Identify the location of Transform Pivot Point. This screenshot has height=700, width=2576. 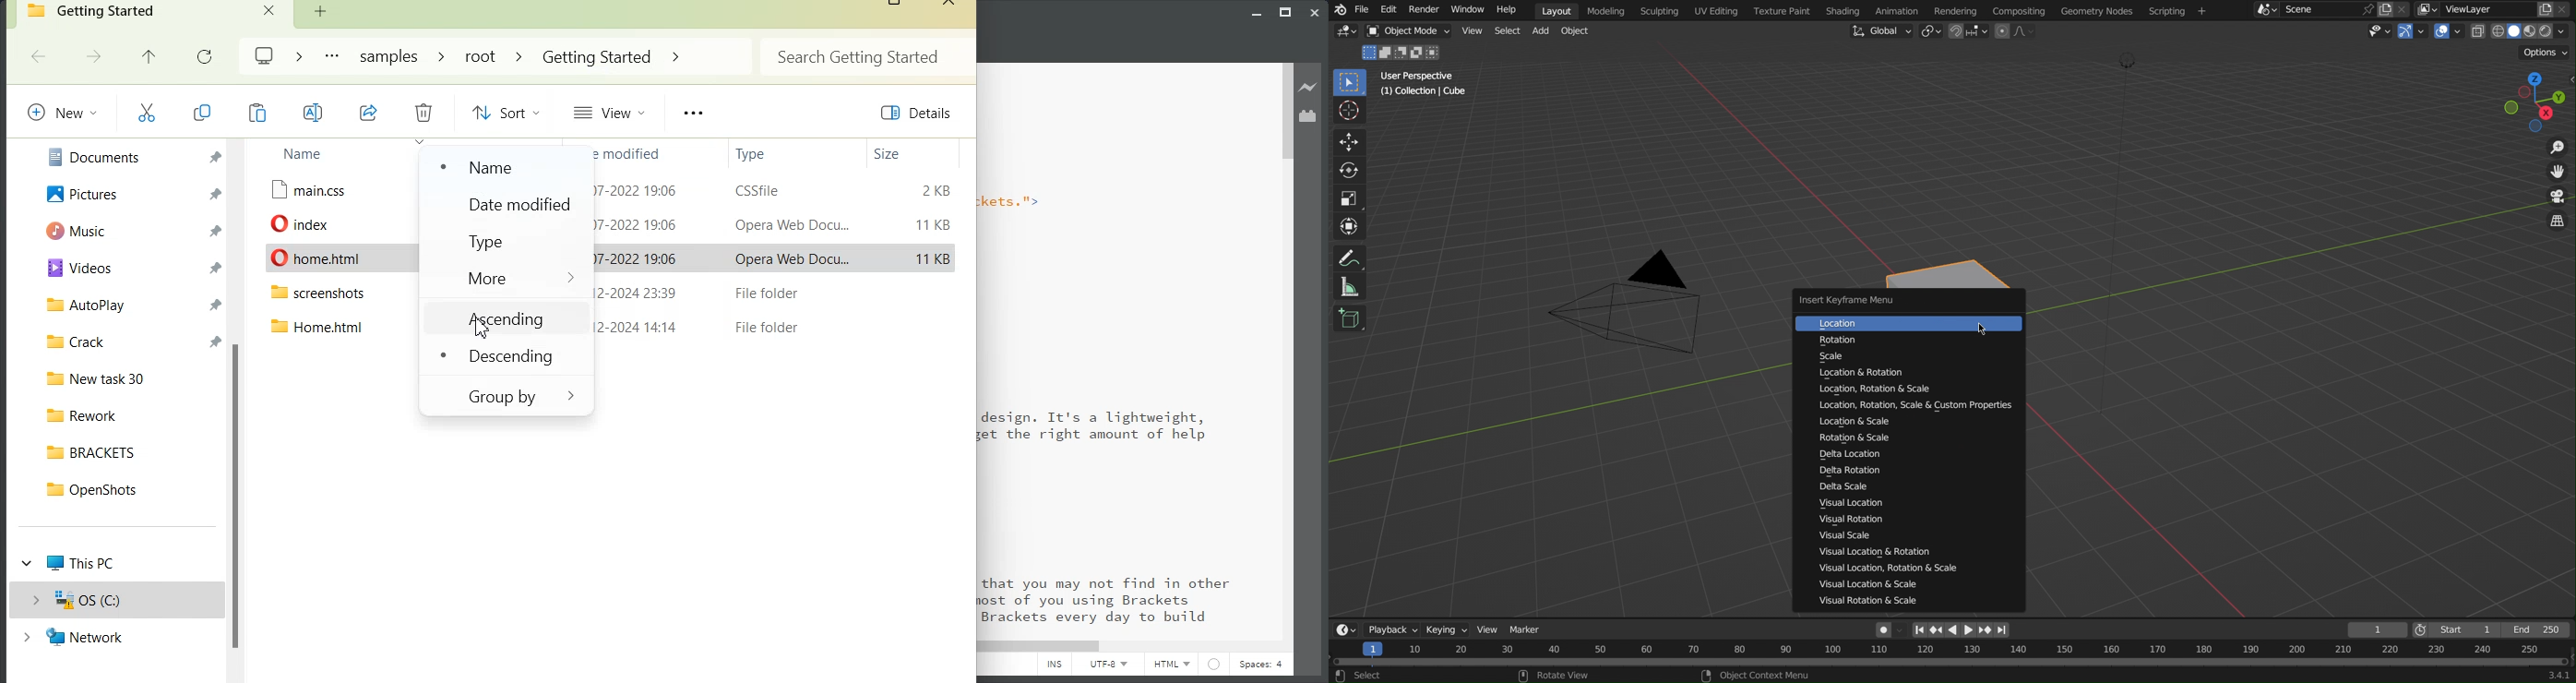
(1933, 33).